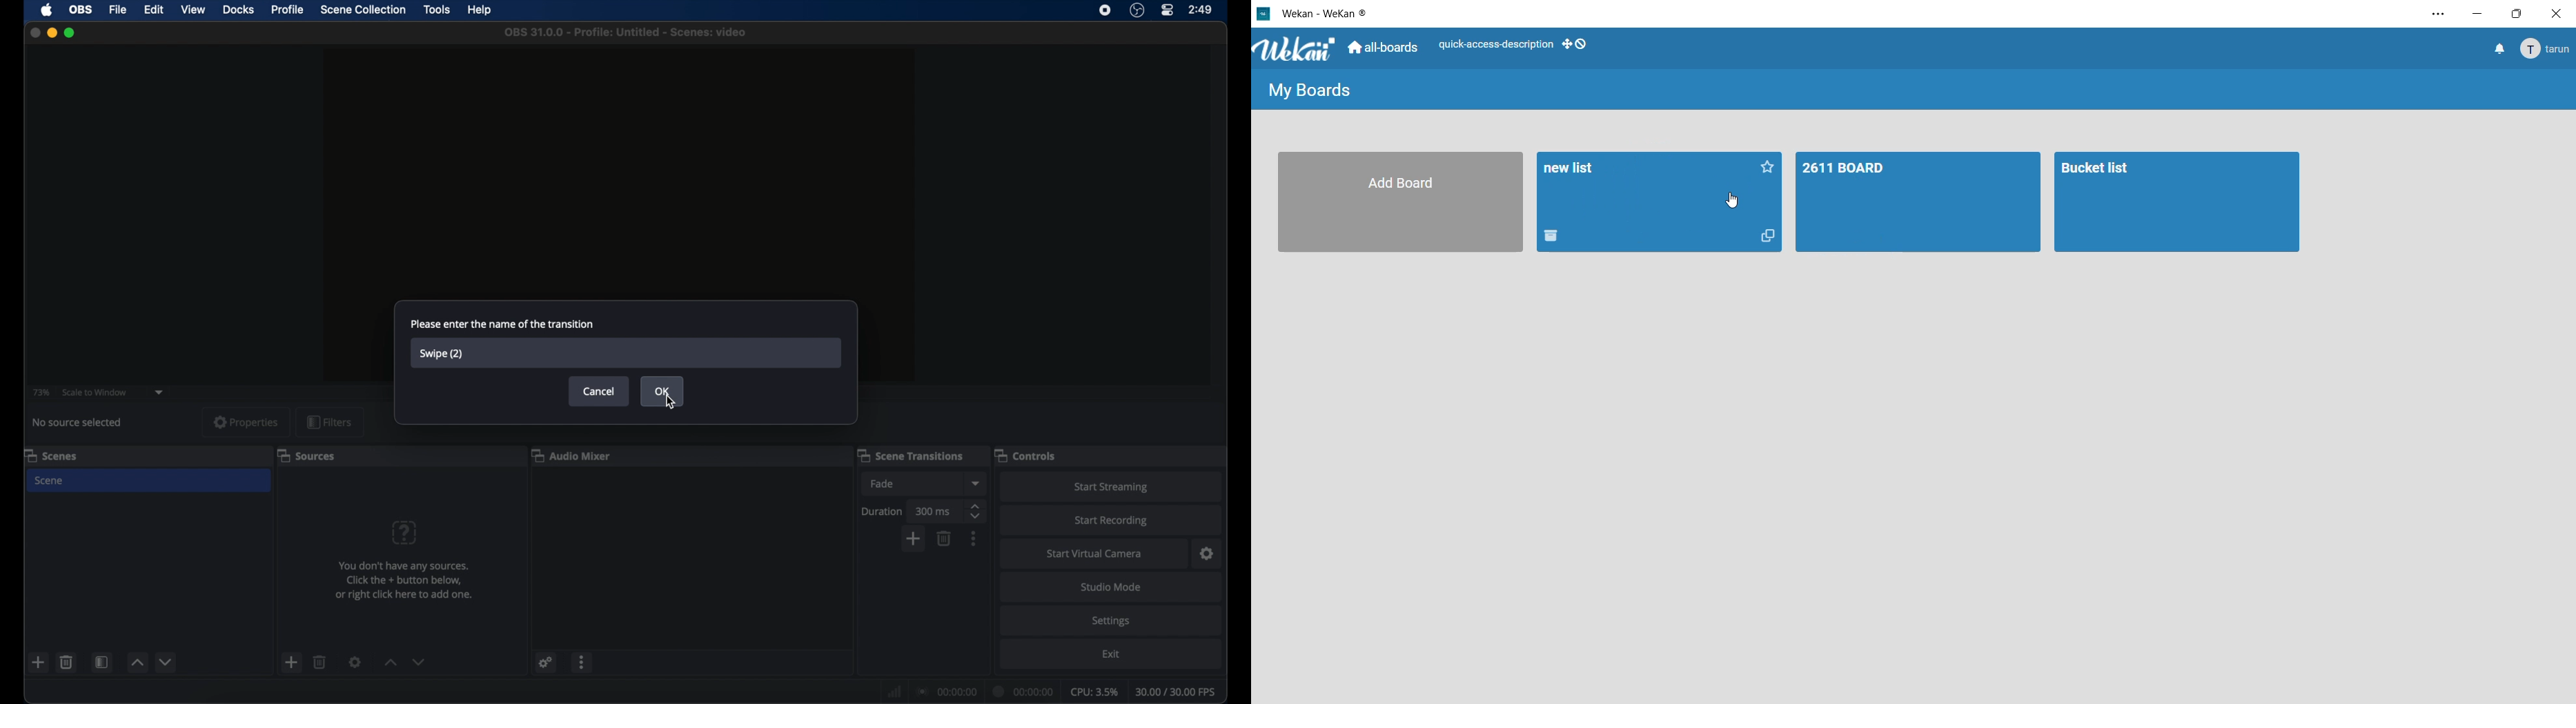  Describe the element at coordinates (153, 10) in the screenshot. I see `edit` at that location.